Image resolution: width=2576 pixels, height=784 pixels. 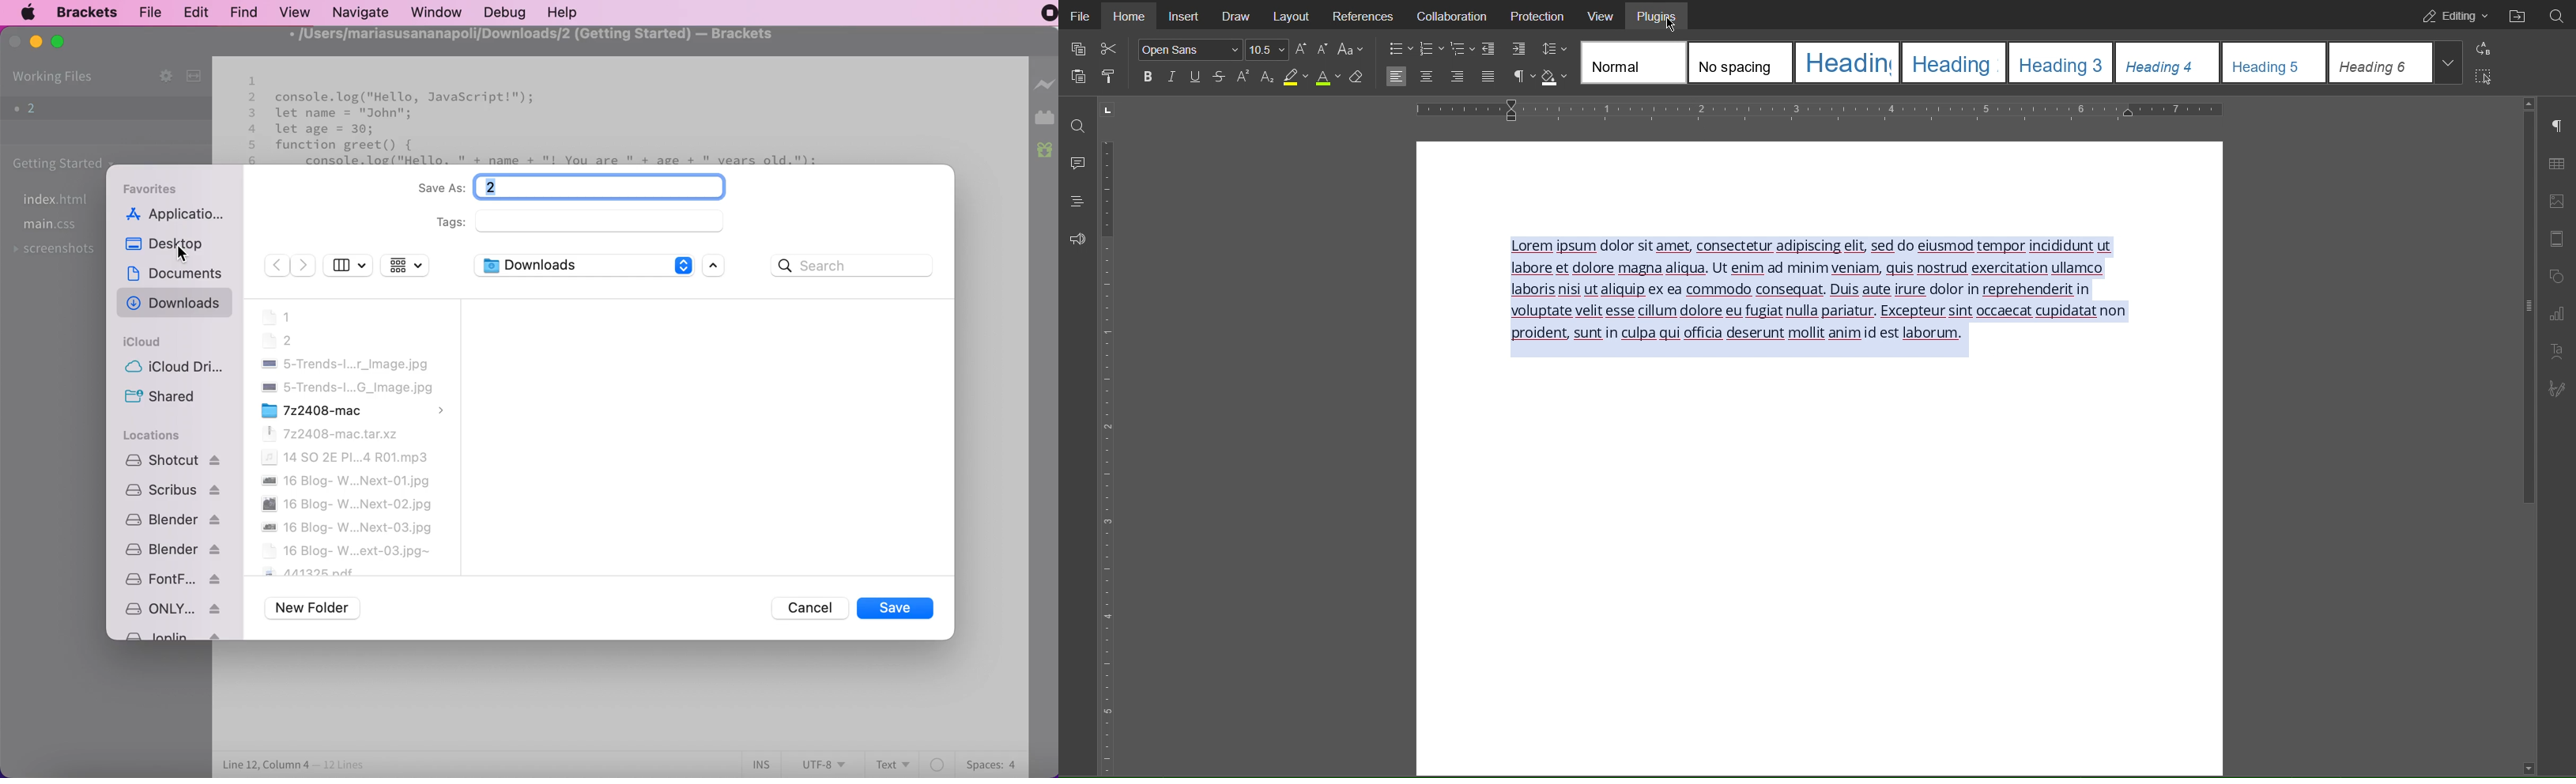 What do you see at coordinates (155, 187) in the screenshot?
I see `favorites` at bounding box center [155, 187].